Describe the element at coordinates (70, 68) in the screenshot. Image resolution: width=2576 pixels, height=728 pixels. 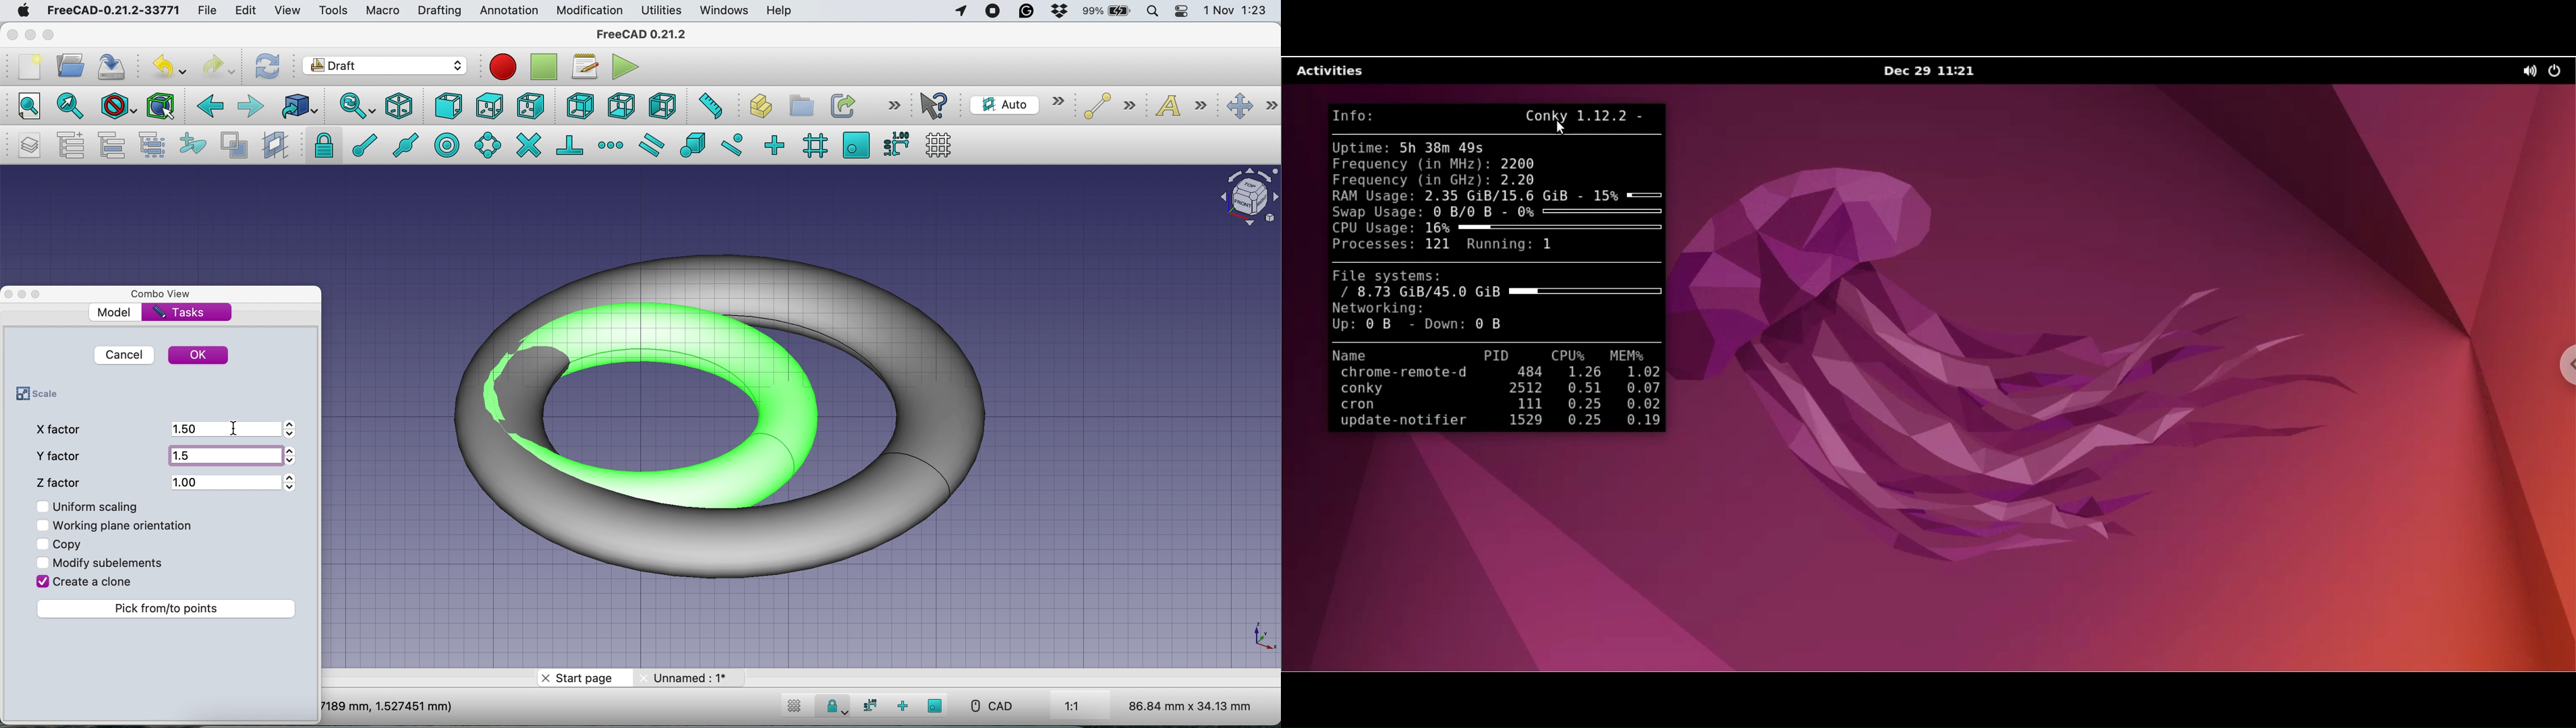
I see `open` at that location.